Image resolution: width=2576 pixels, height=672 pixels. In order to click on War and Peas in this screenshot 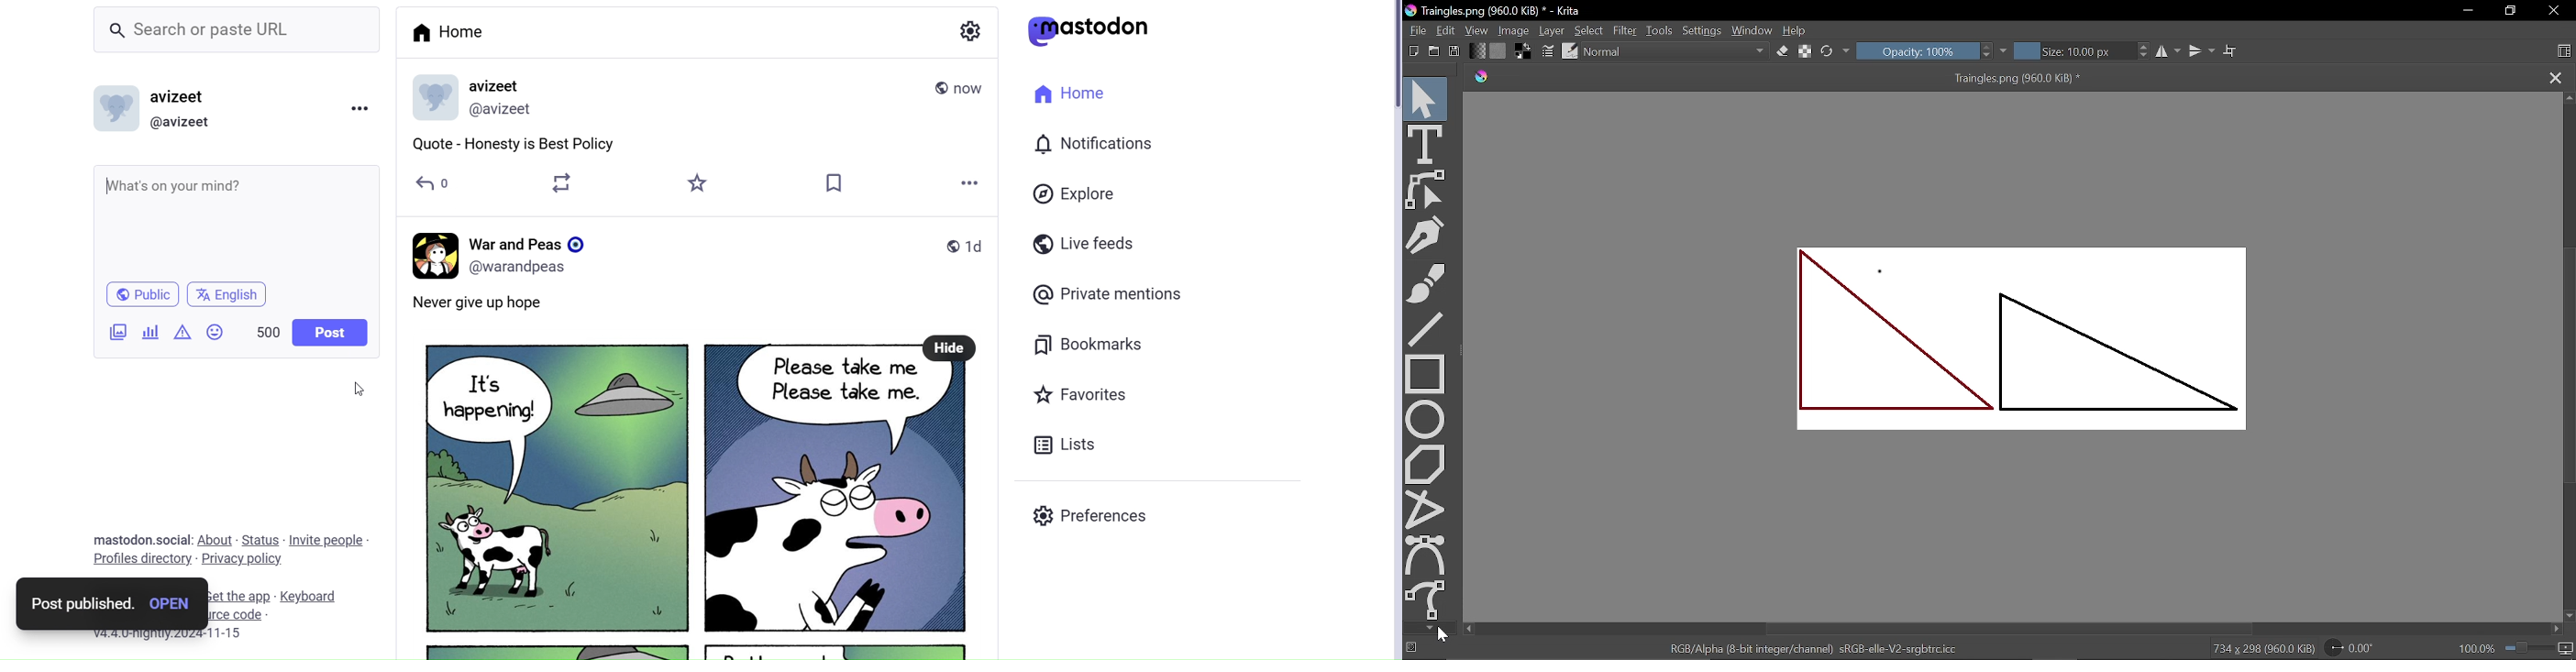, I will do `click(529, 241)`.